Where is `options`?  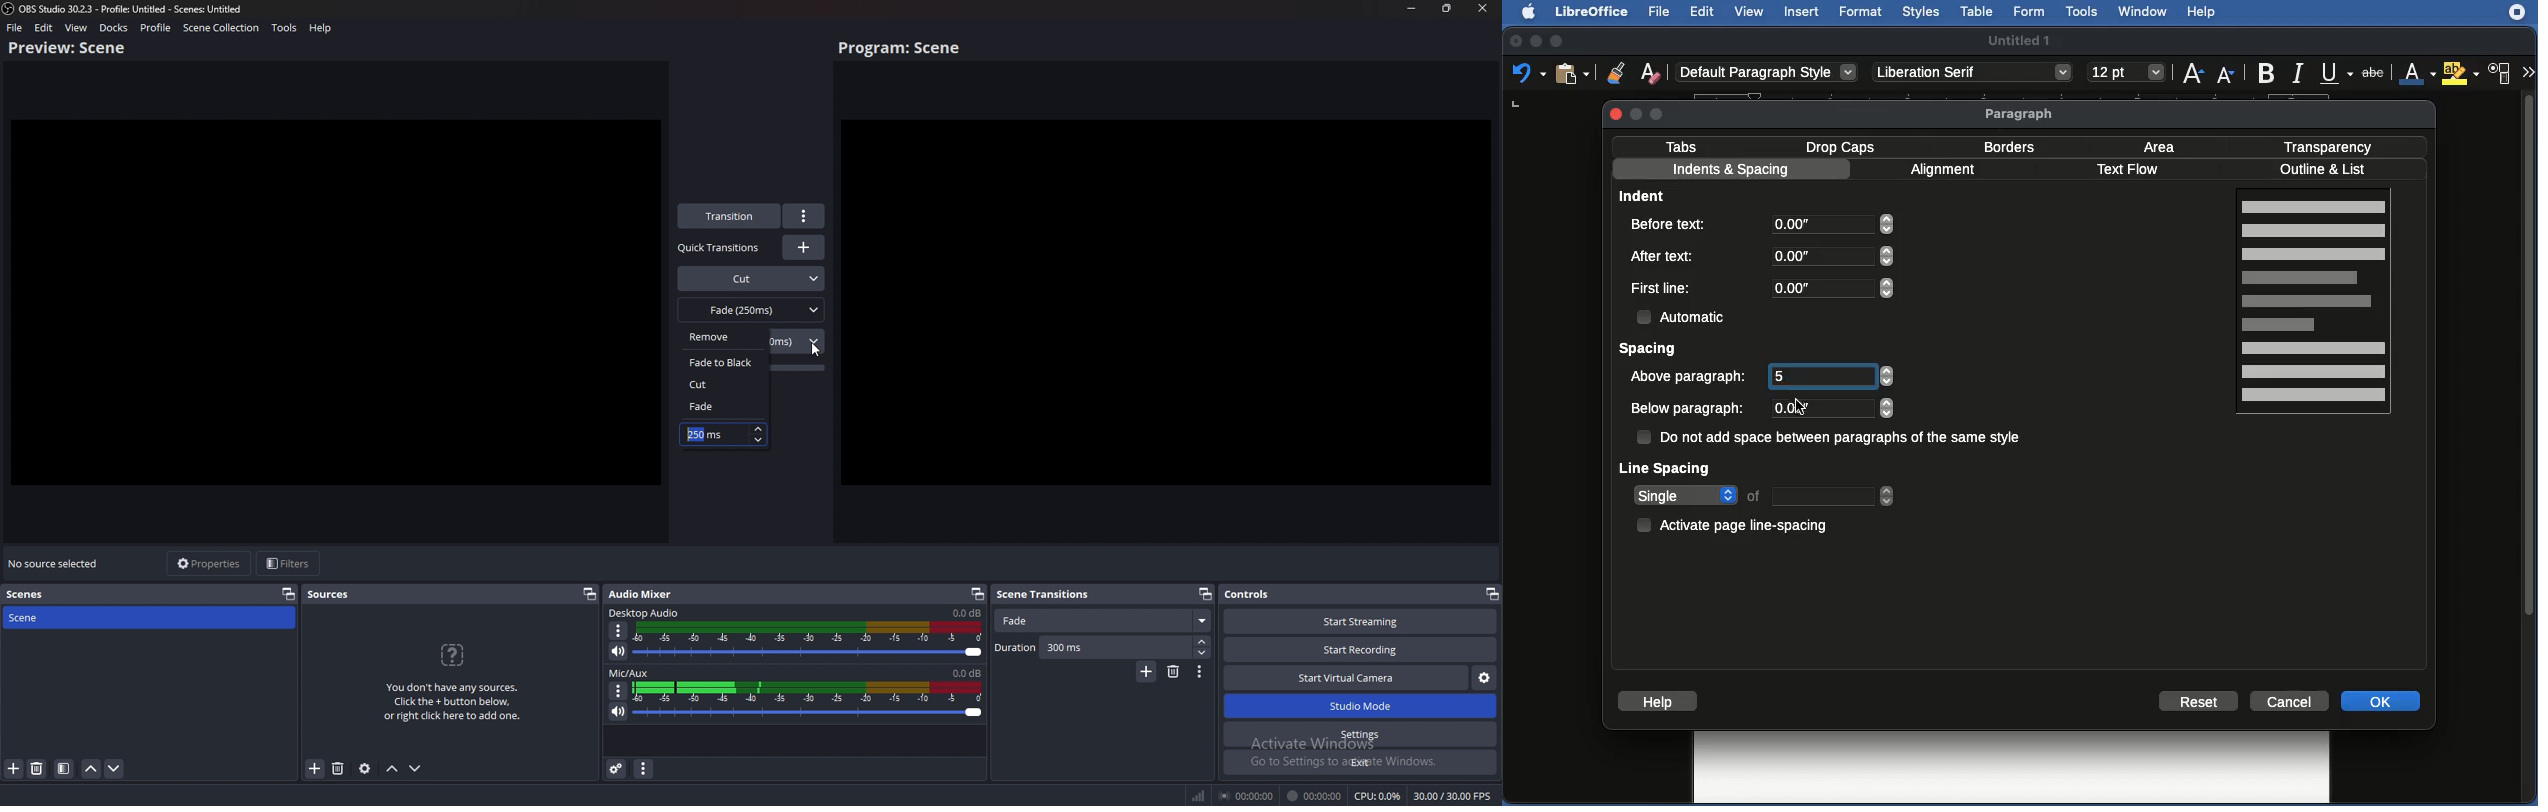 options is located at coordinates (805, 216).